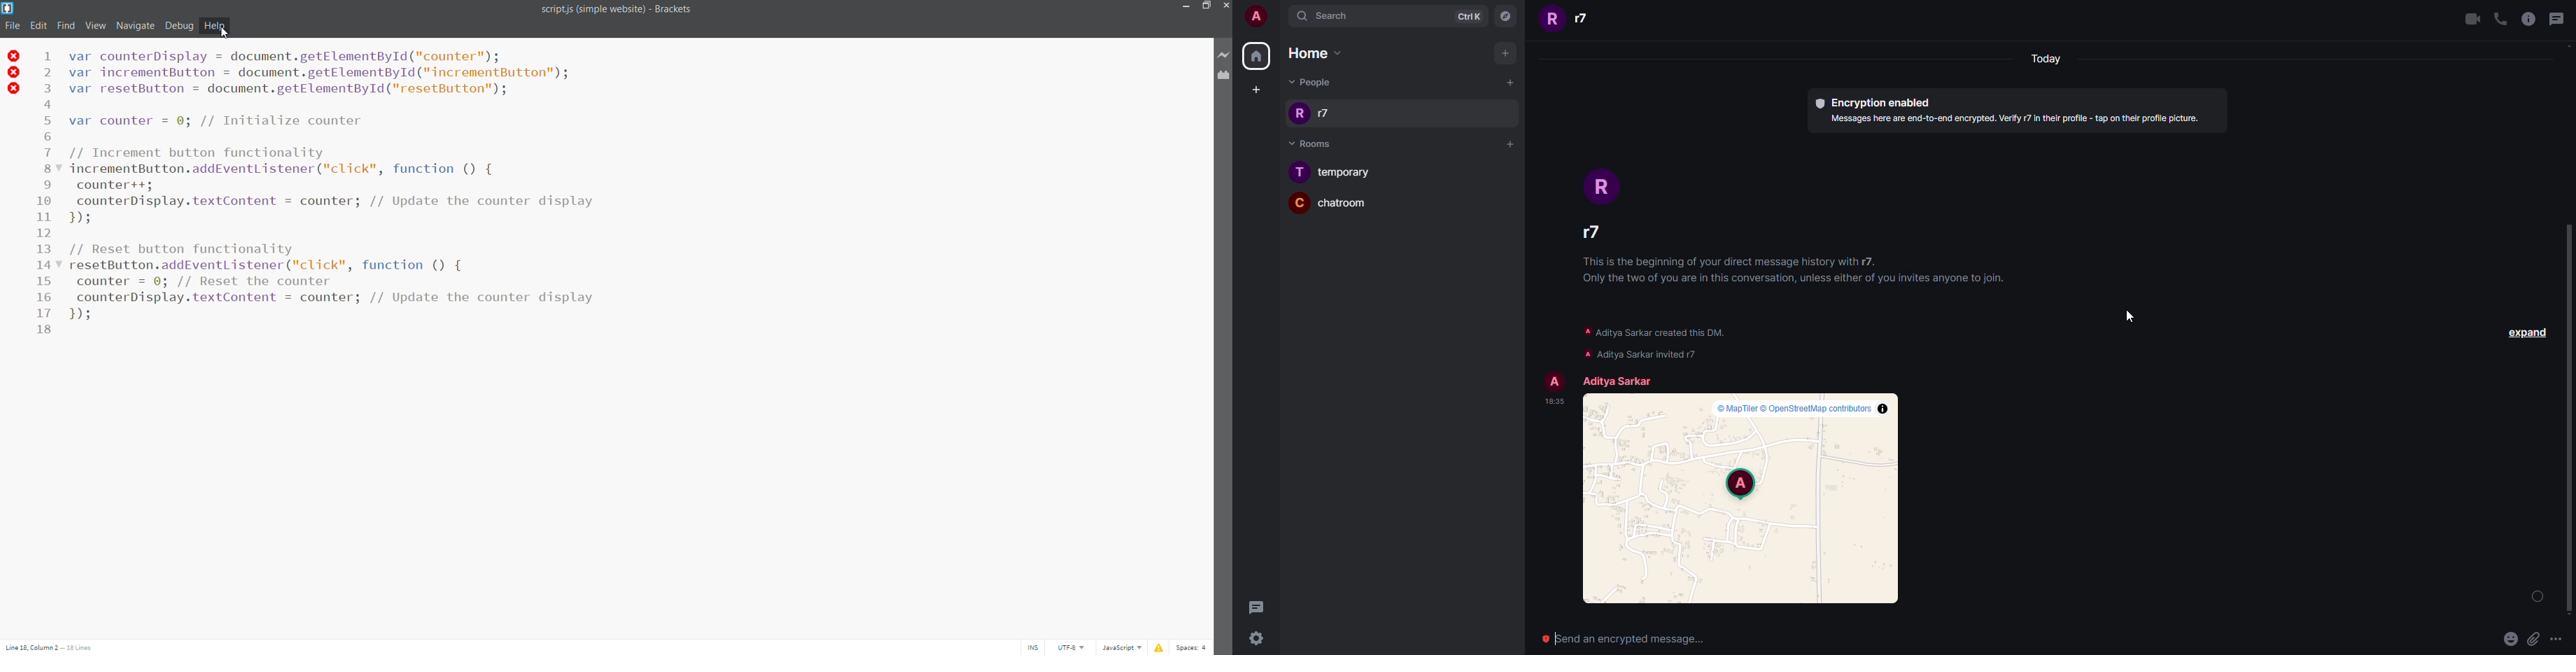  What do you see at coordinates (2046, 59) in the screenshot?
I see `today` at bounding box center [2046, 59].